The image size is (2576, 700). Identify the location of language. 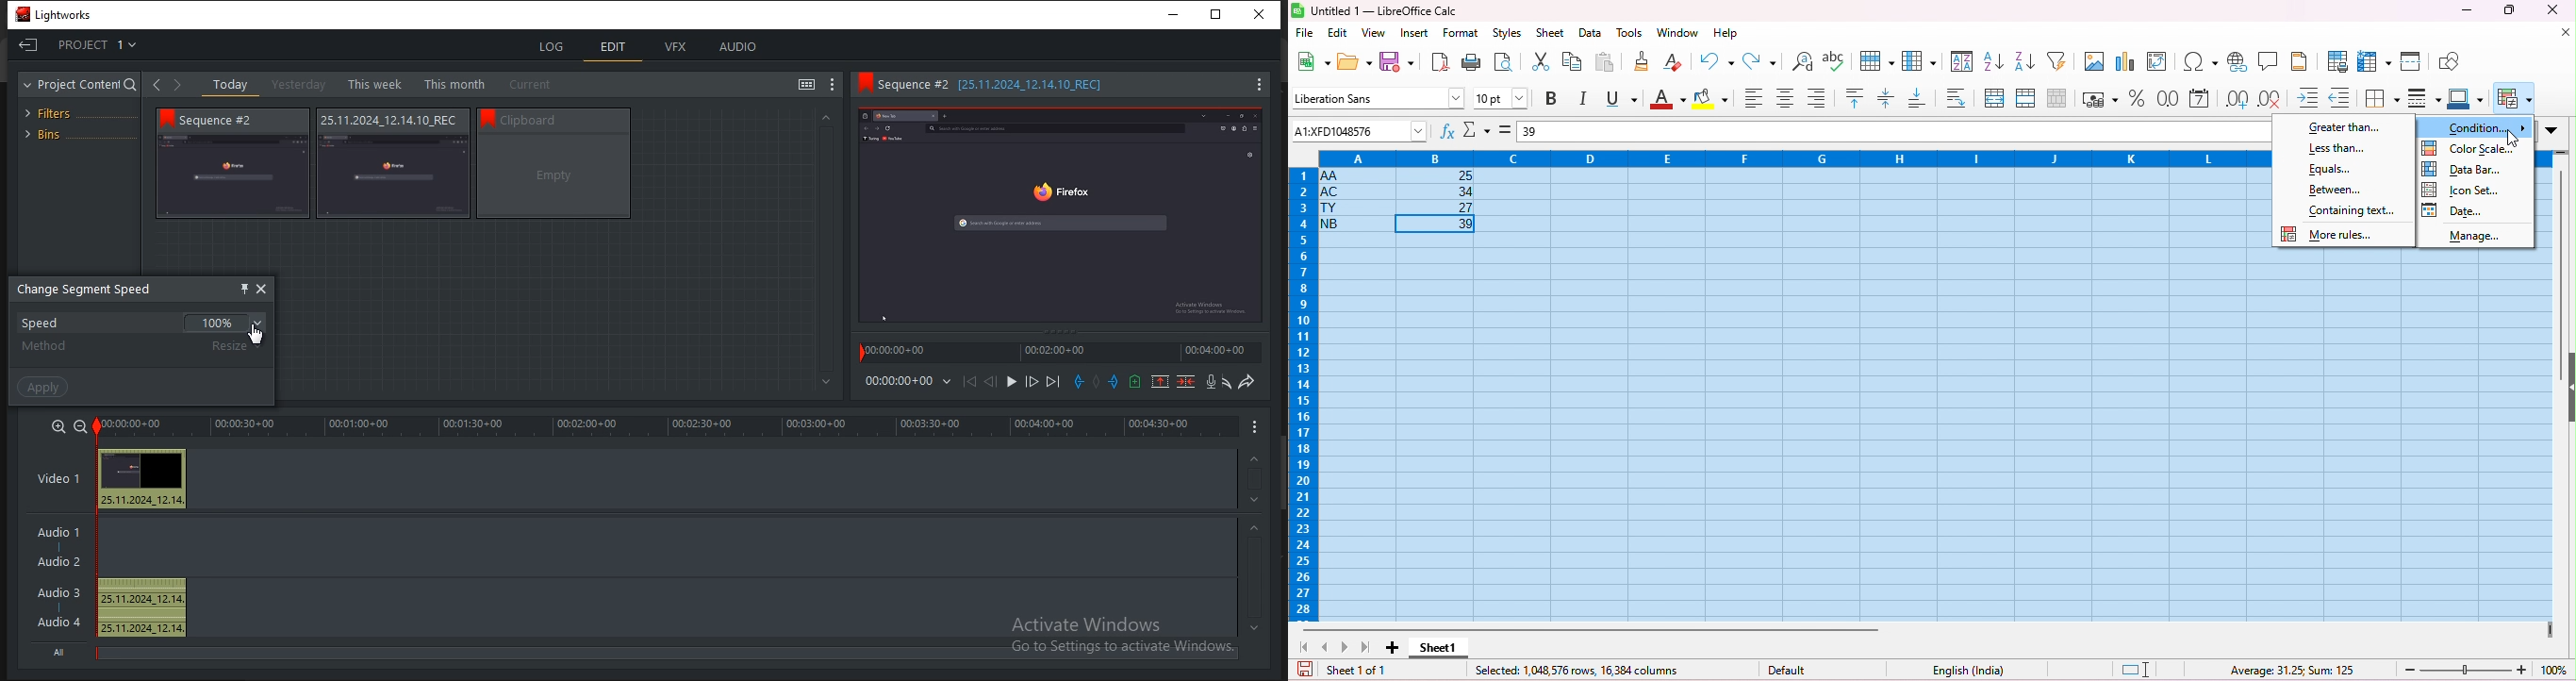
(1962, 668).